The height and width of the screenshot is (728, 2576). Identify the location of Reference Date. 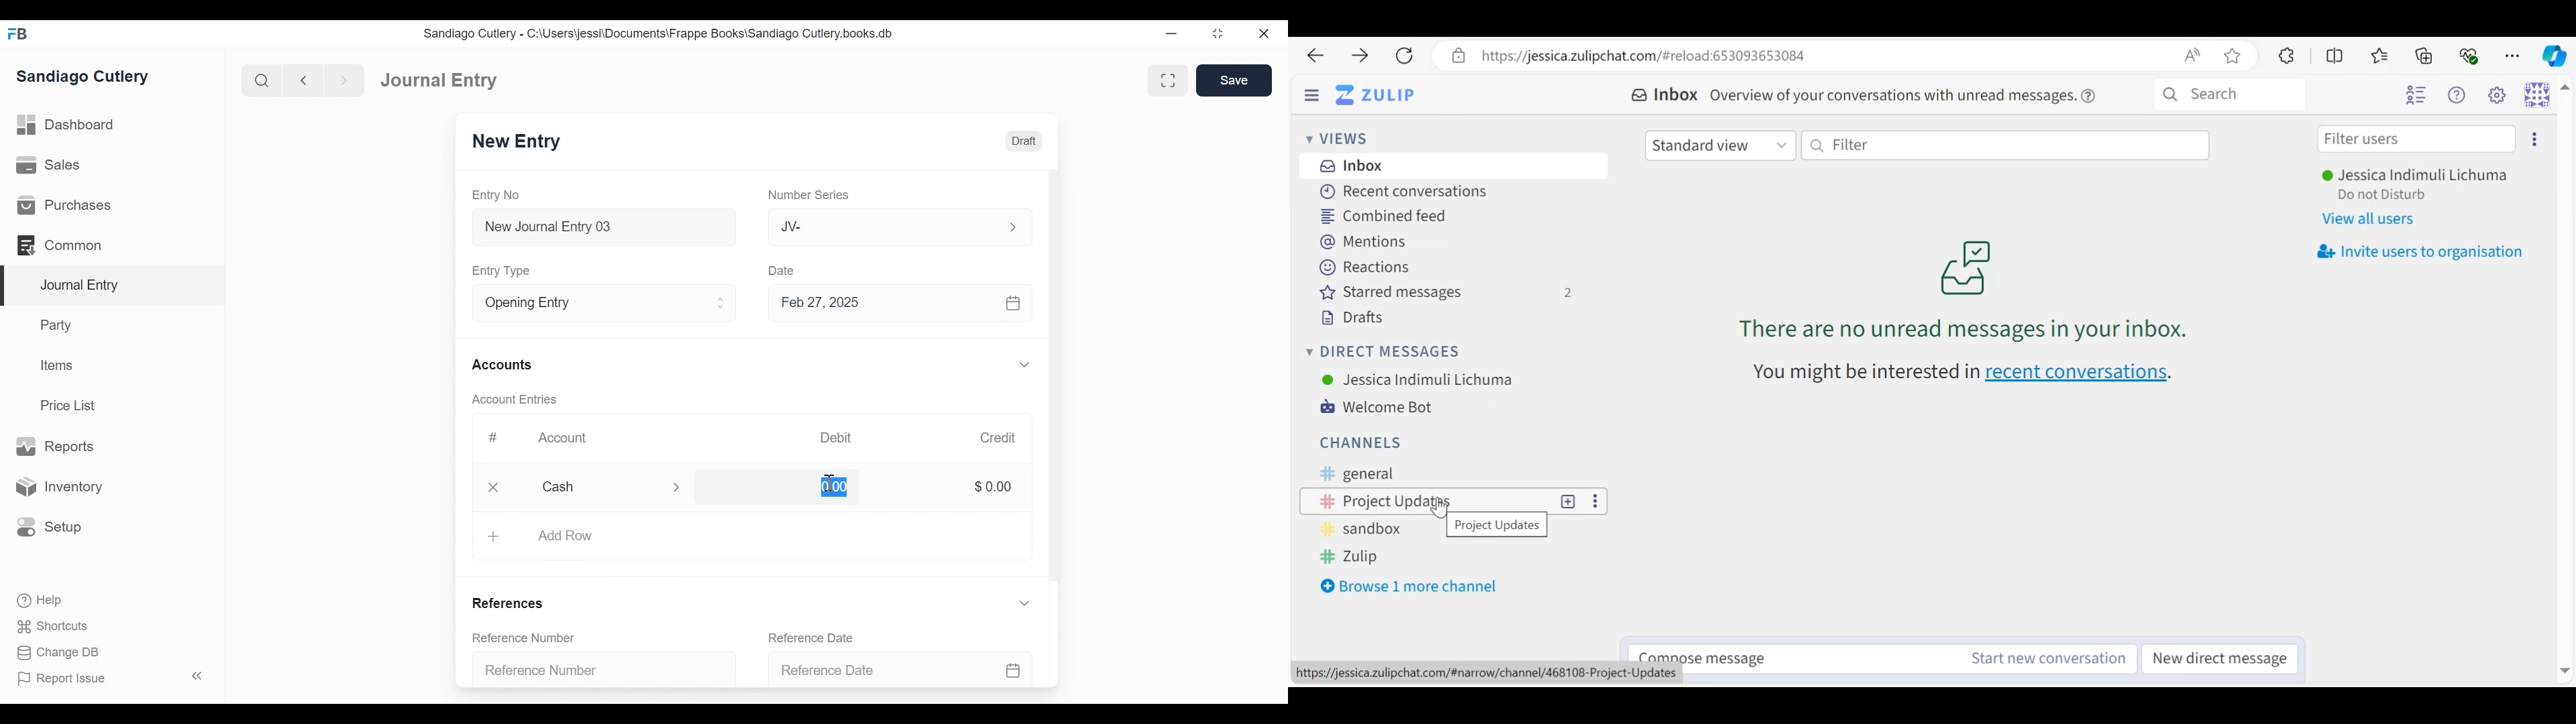
(814, 637).